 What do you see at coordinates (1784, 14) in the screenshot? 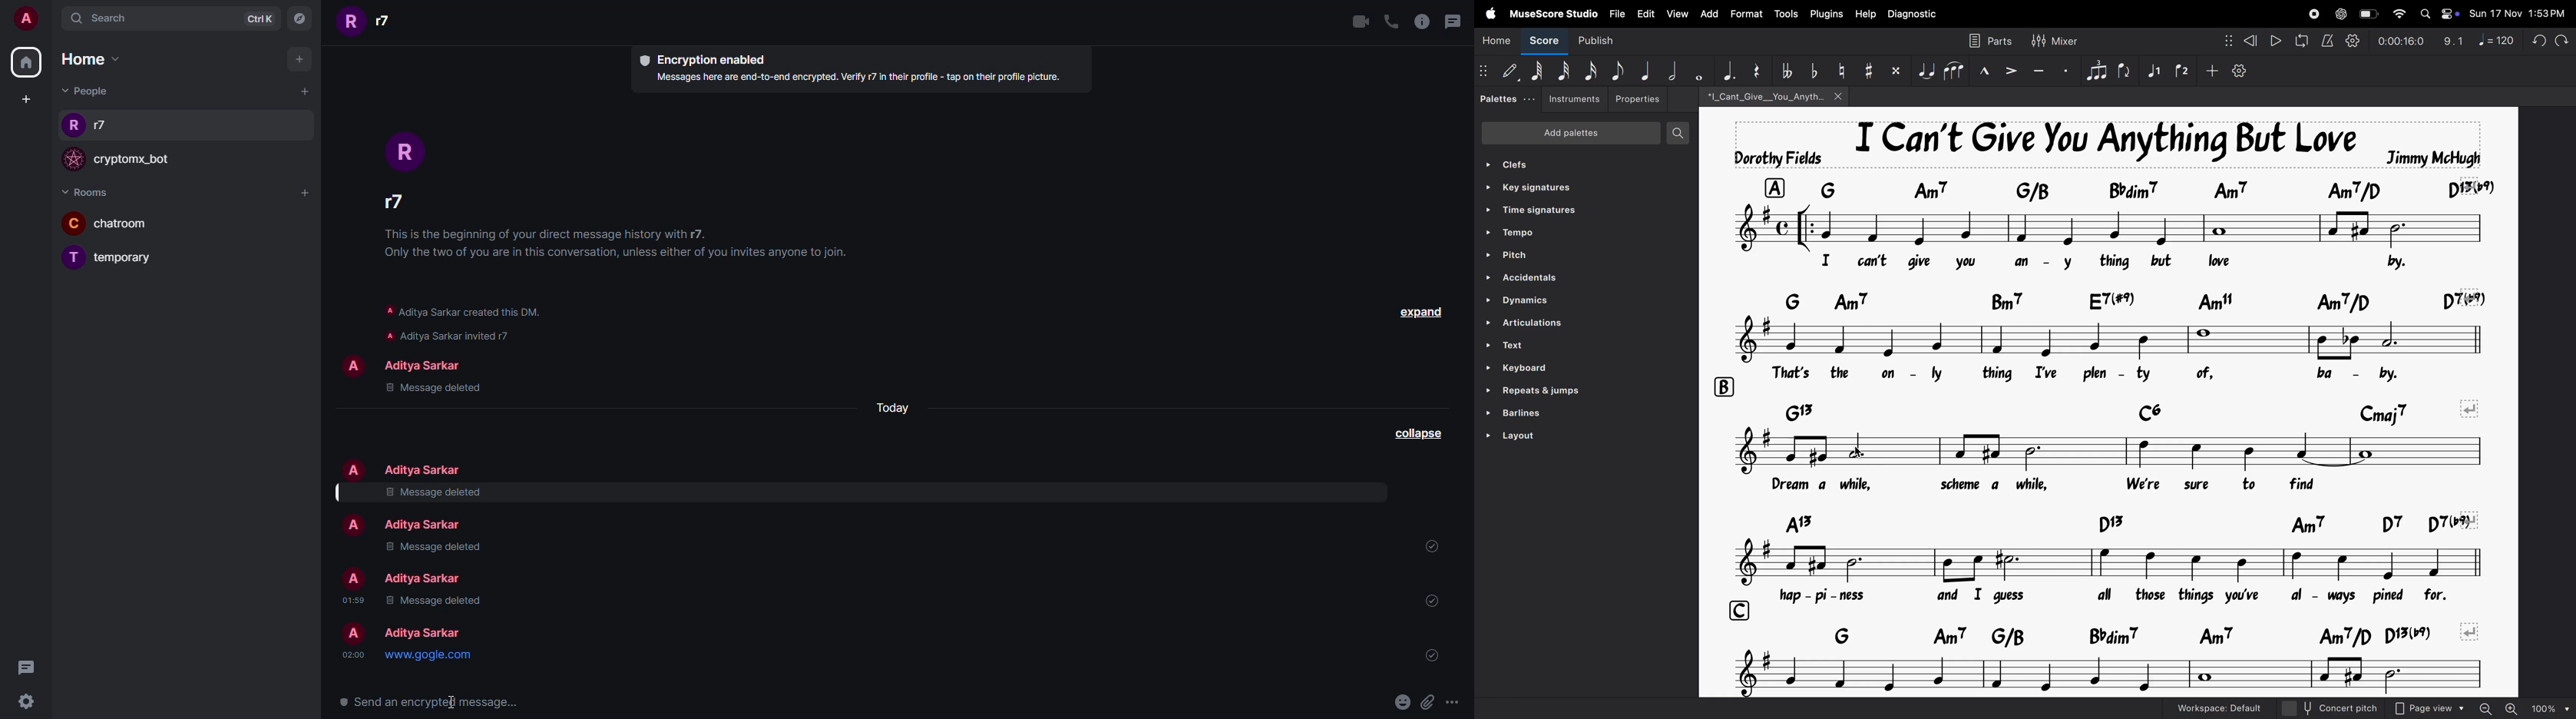
I see `tools` at bounding box center [1784, 14].